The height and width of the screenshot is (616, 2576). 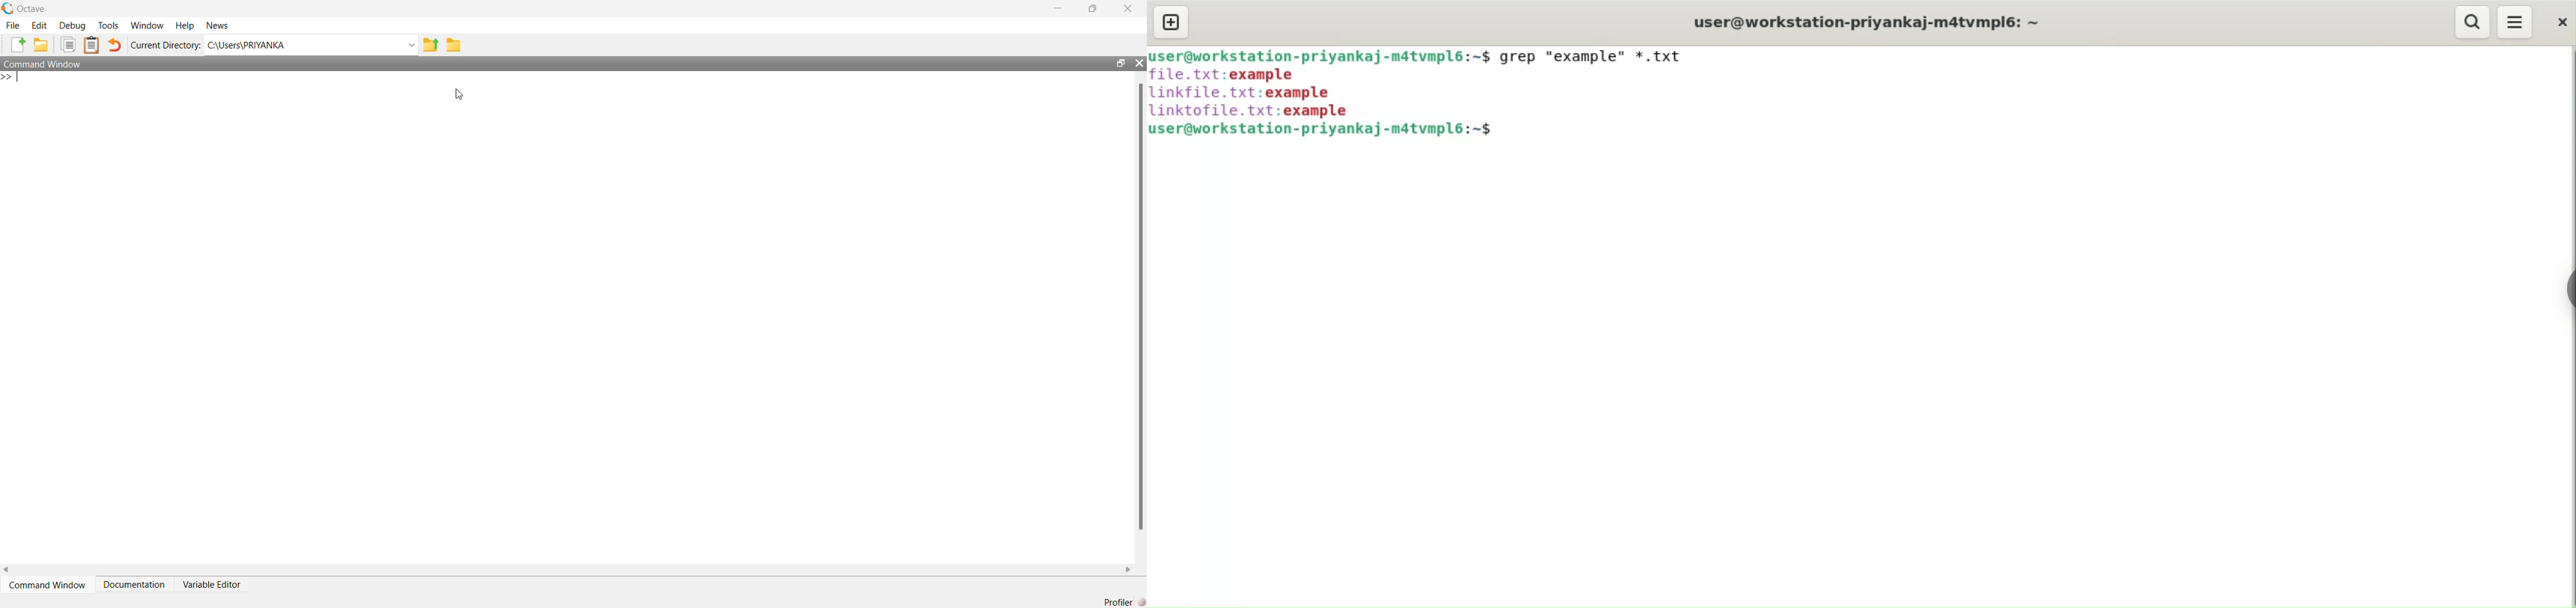 What do you see at coordinates (1121, 63) in the screenshot?
I see `resize` at bounding box center [1121, 63].